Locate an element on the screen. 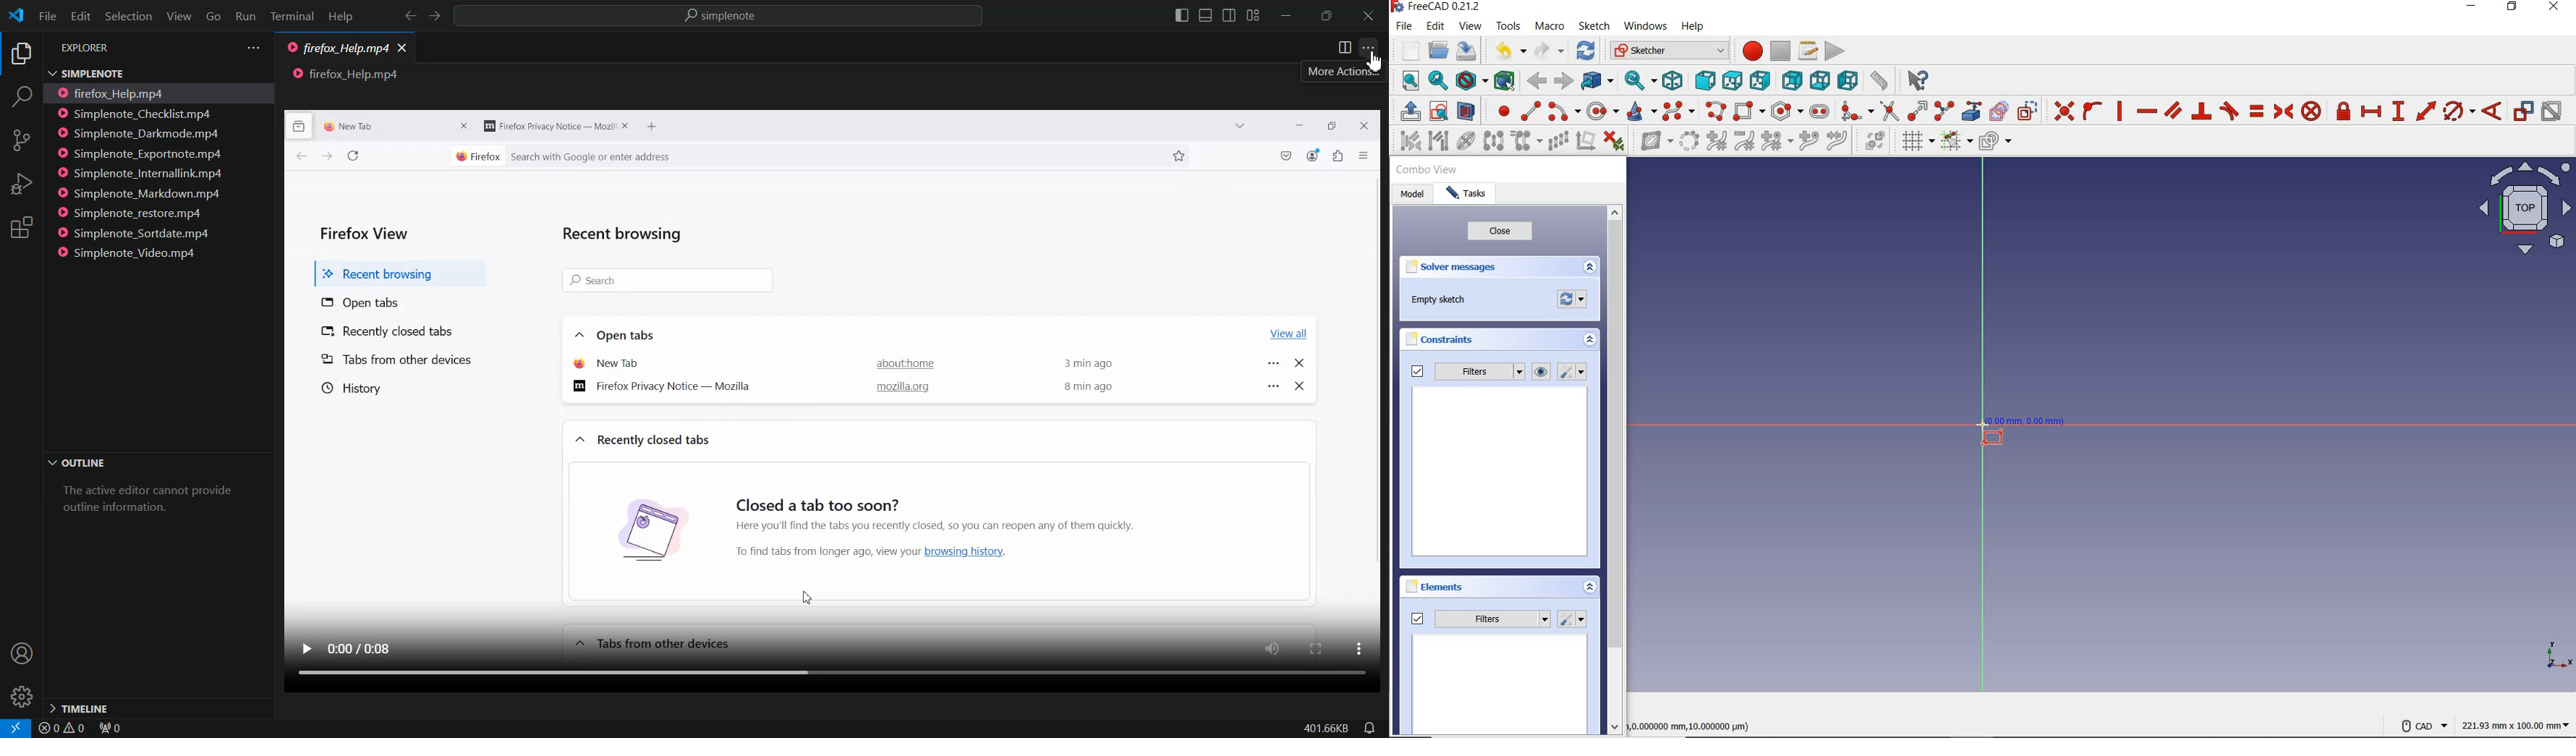  View all is located at coordinates (1285, 331).